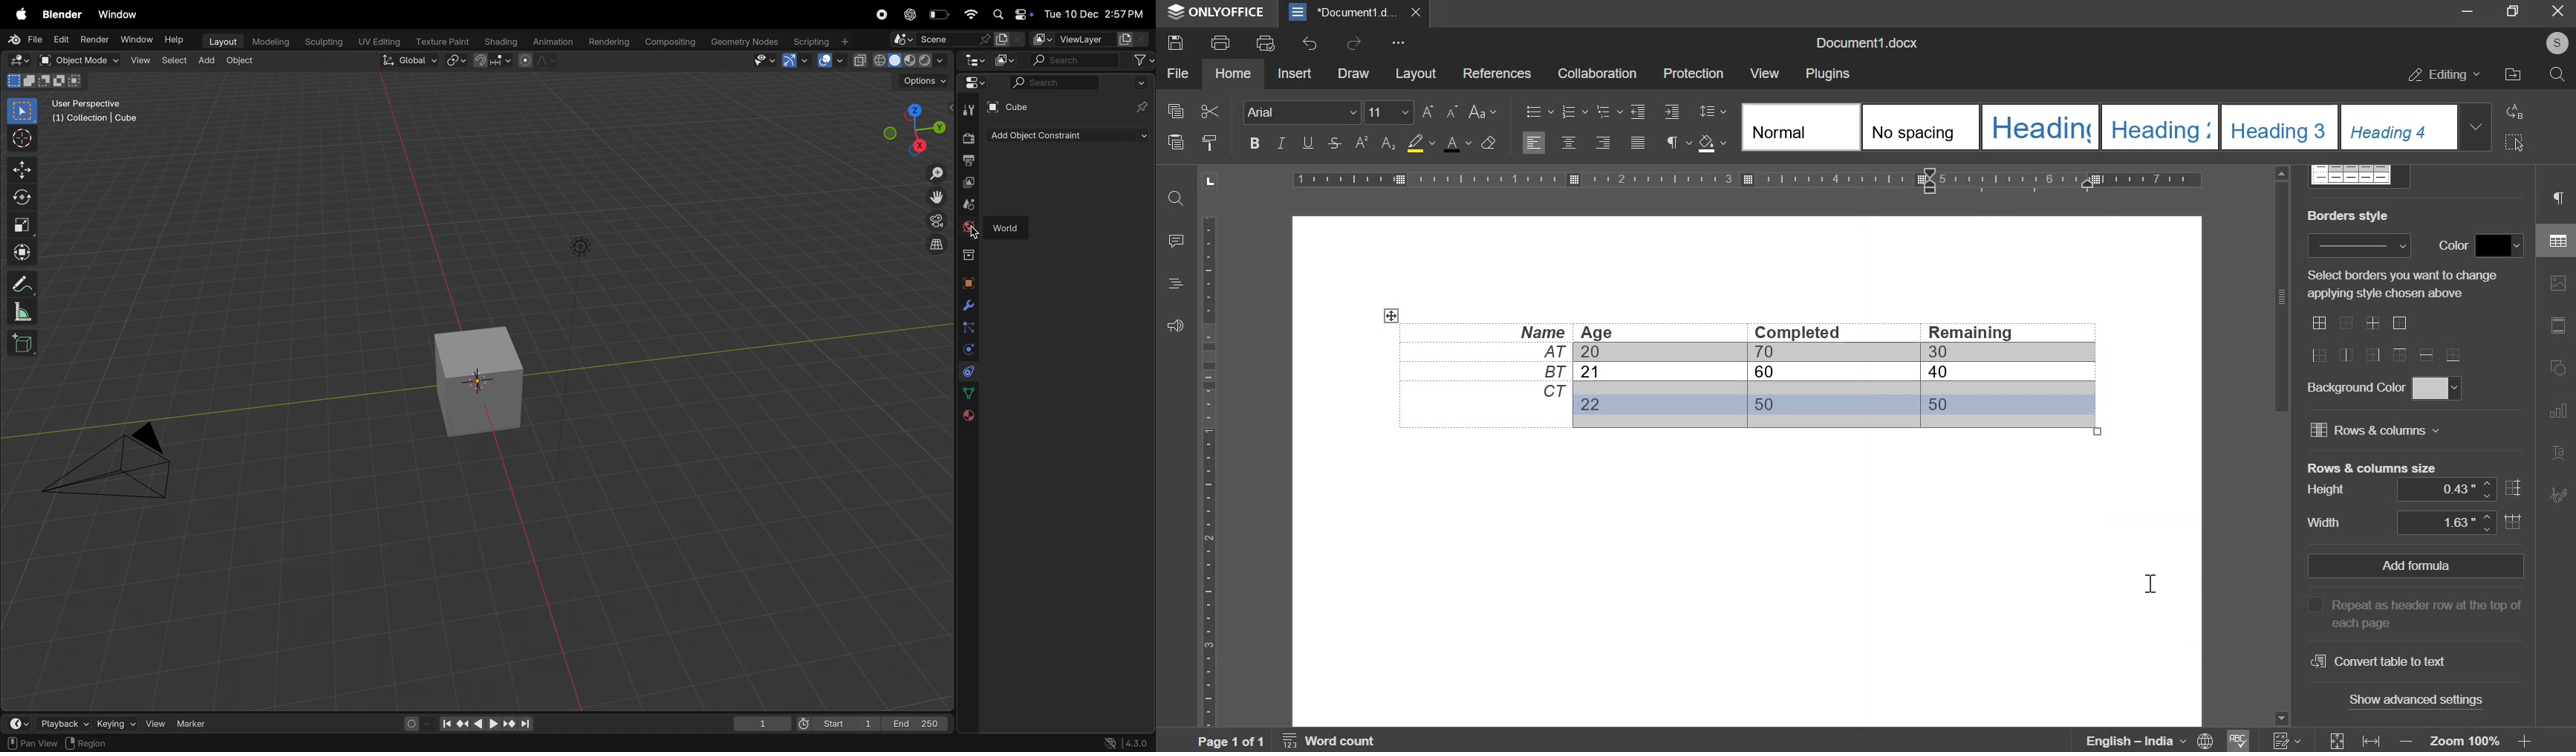 This screenshot has height=756, width=2576. I want to click on Word count, so click(1339, 741).